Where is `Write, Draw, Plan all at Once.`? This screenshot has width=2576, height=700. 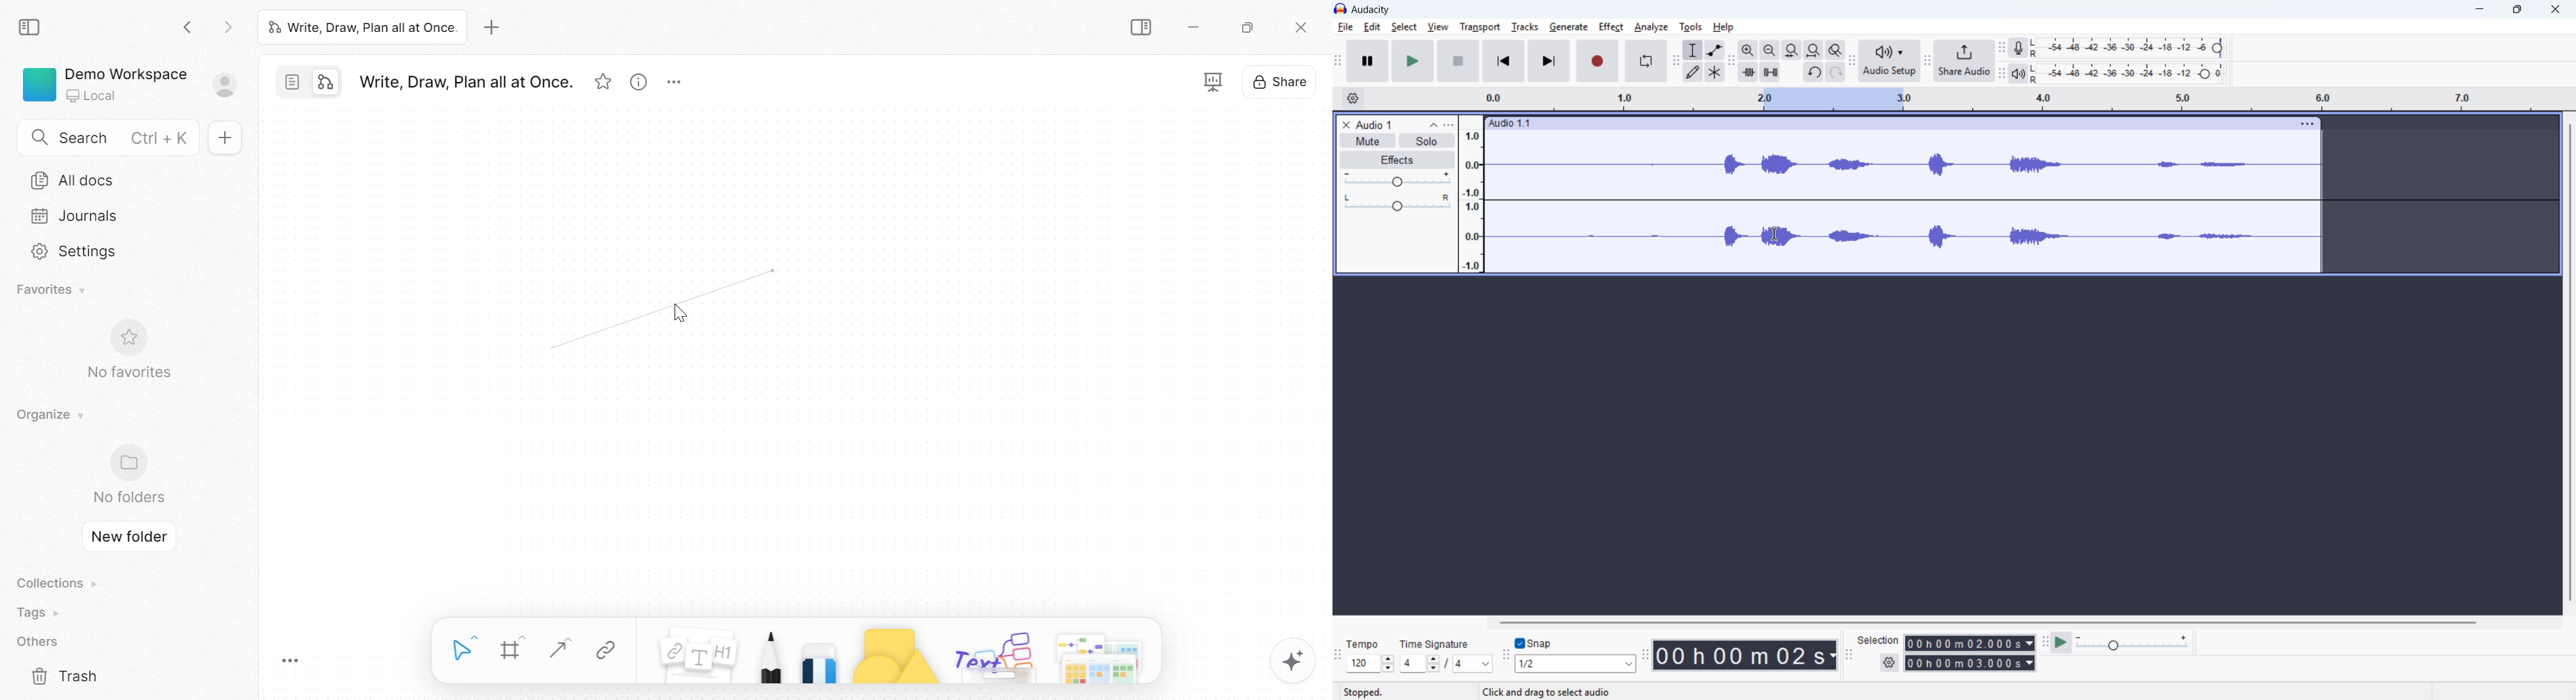
Write, Draw, Plan all at Once. is located at coordinates (465, 82).